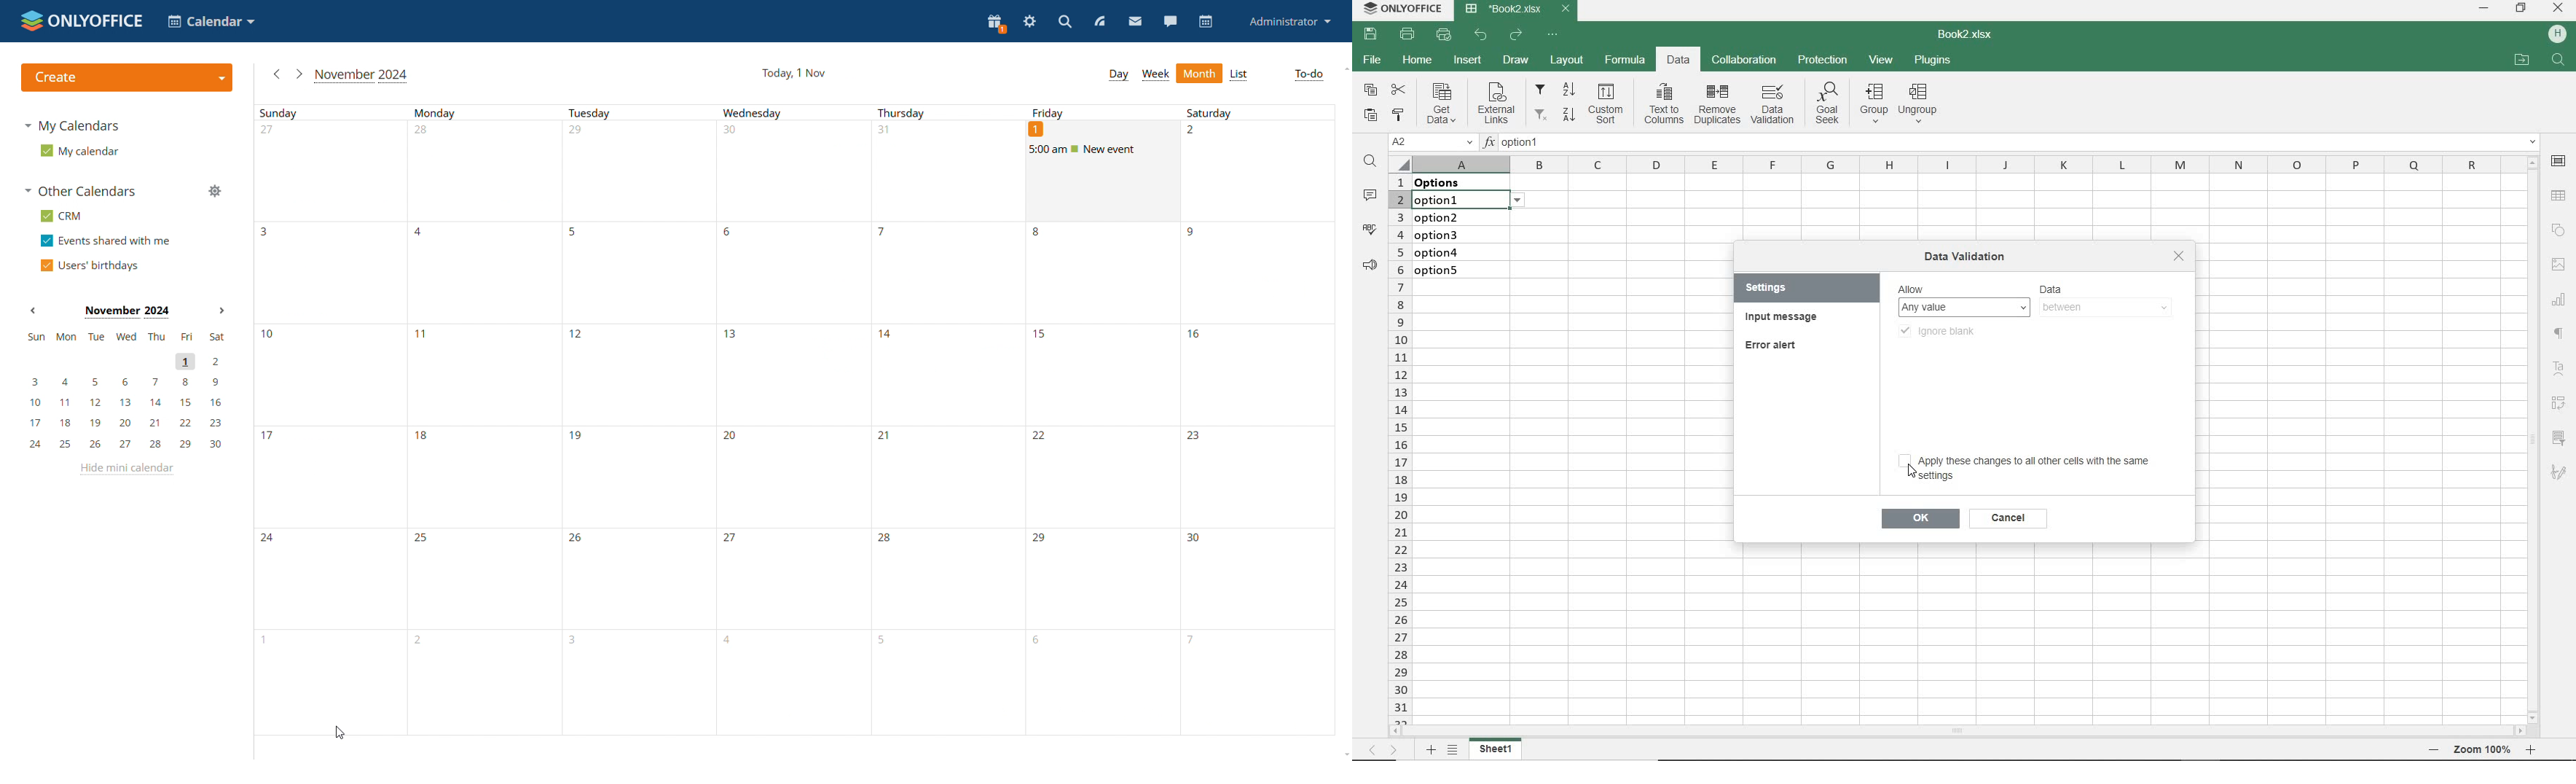  I want to click on DOCUMENT NAME, so click(1972, 35).